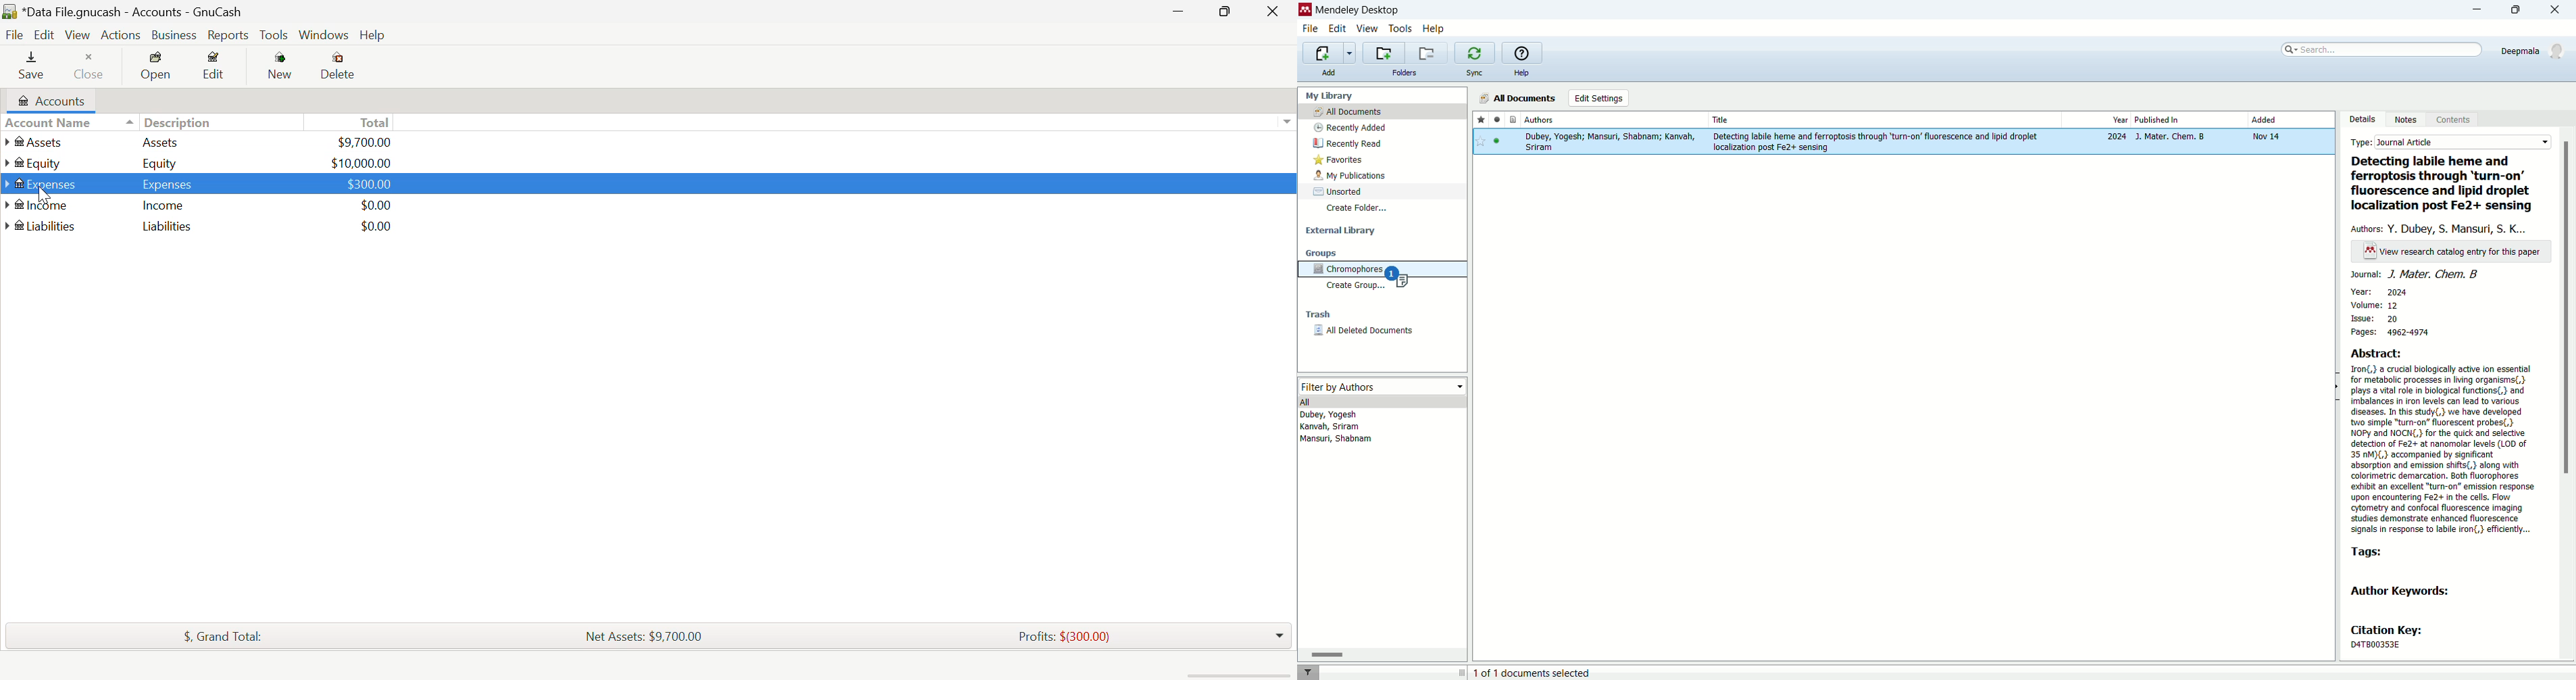 Image resolution: width=2576 pixels, height=700 pixels. What do you see at coordinates (1406, 279) in the screenshot?
I see `research paper copied` at bounding box center [1406, 279].